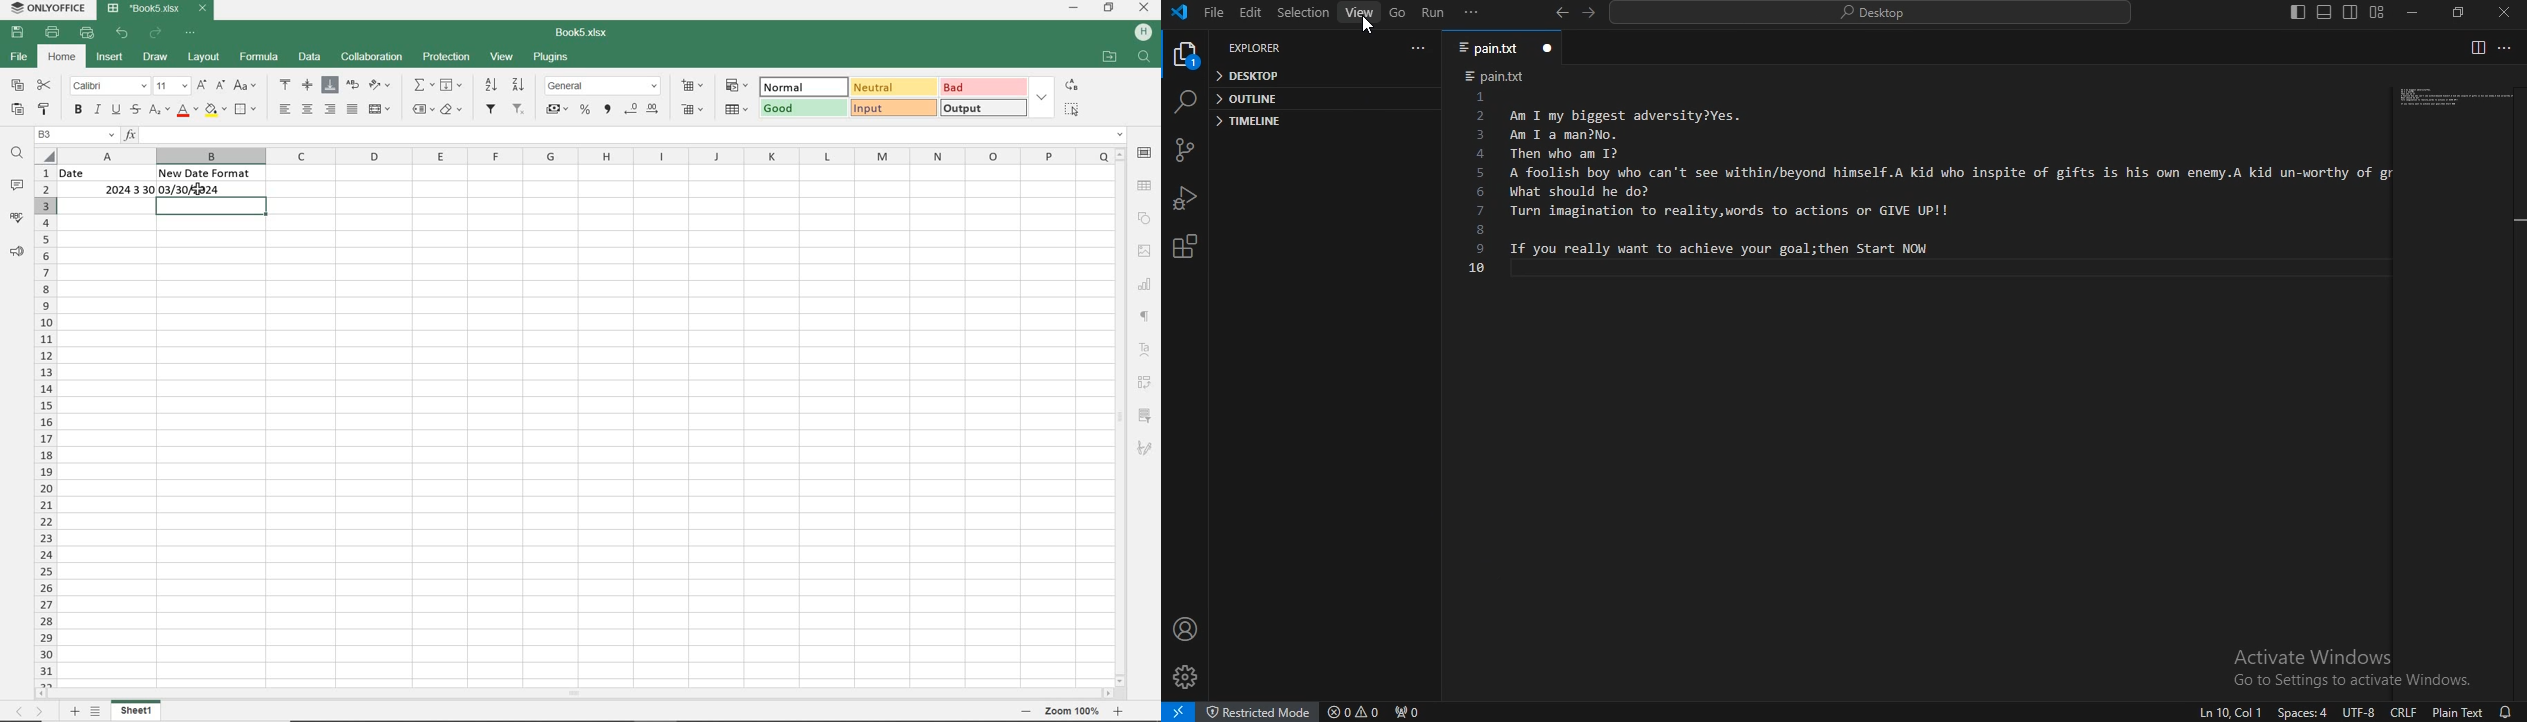 The image size is (2548, 728). I want to click on Am I my biggest adversity?Yes.

An I a man2No.

Then who am 12

A foolish boy who can't see within/beyond himself.A kid who inspite of gifts is his own enemy.A kid un-worthy of g
What should he do?

Turn imagination to reality,words to actions or GIVE UP!!

If you really want to achieve your goal;then Start NOW, so click(1949, 193).